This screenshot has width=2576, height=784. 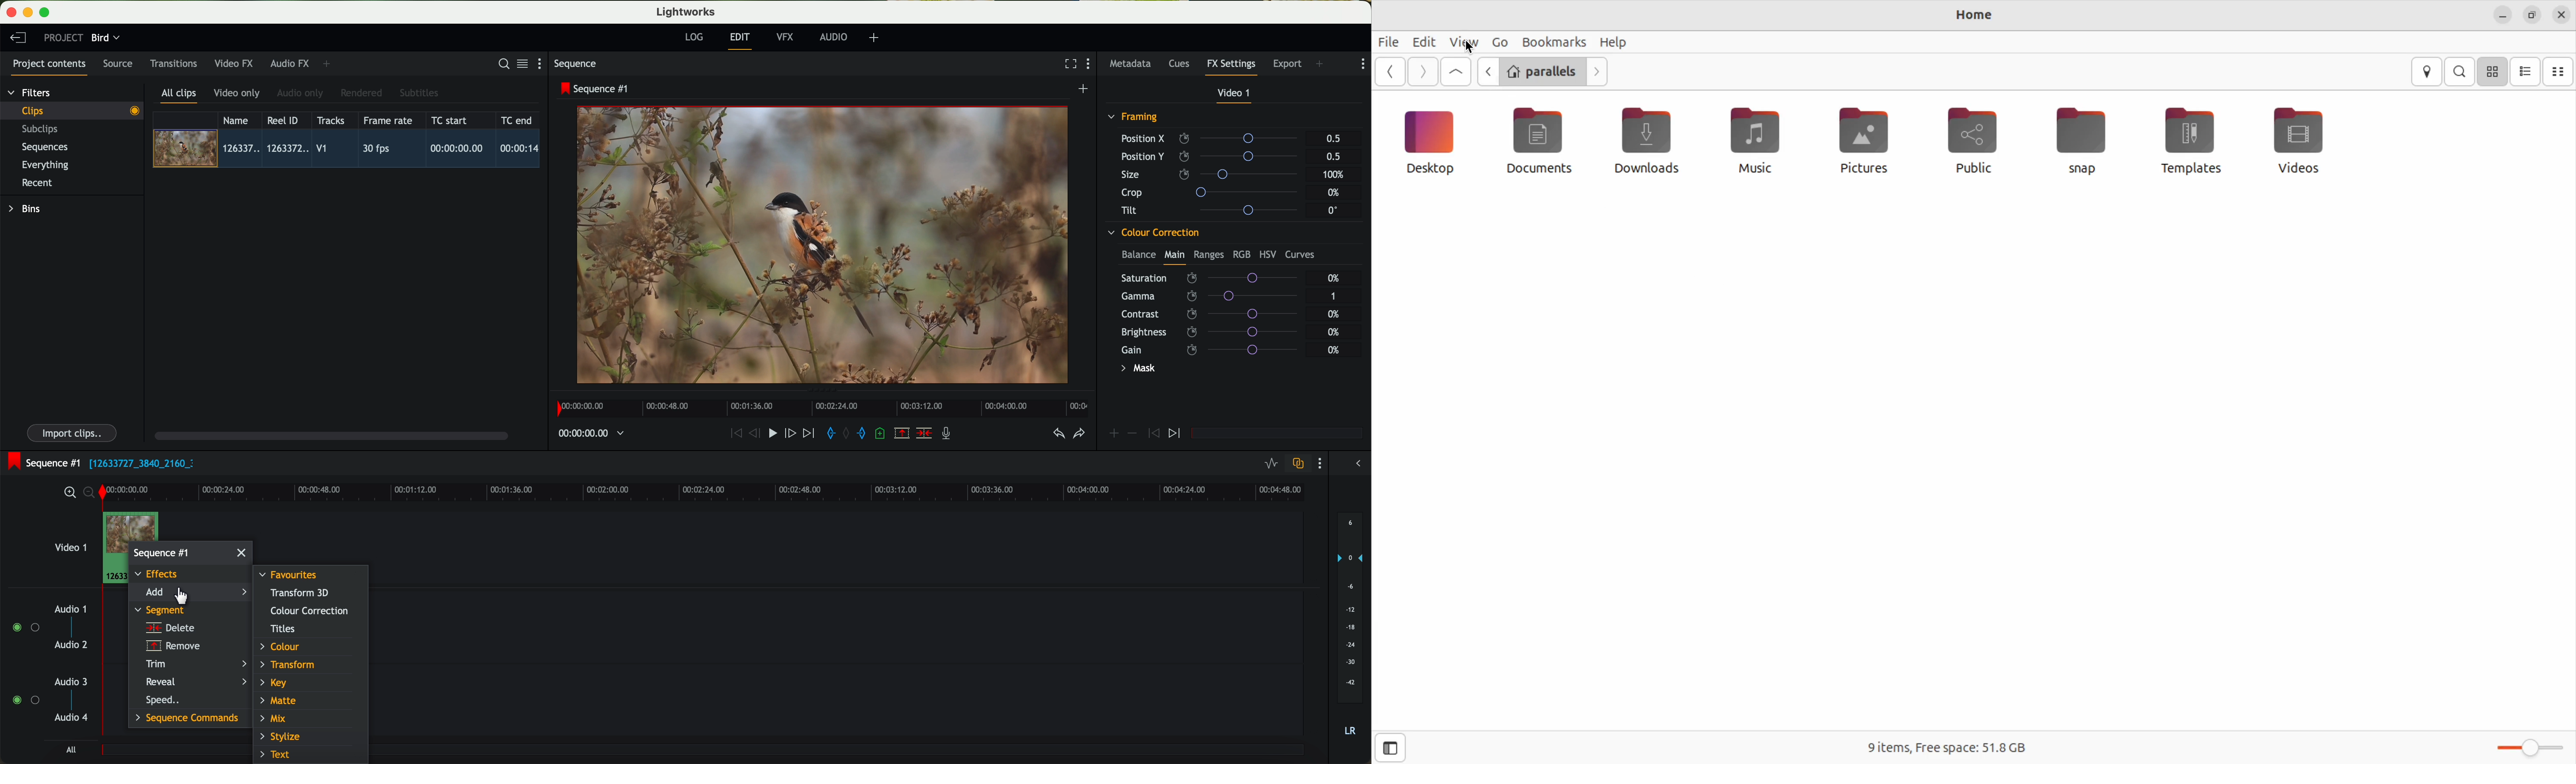 I want to click on project, so click(x=63, y=38).